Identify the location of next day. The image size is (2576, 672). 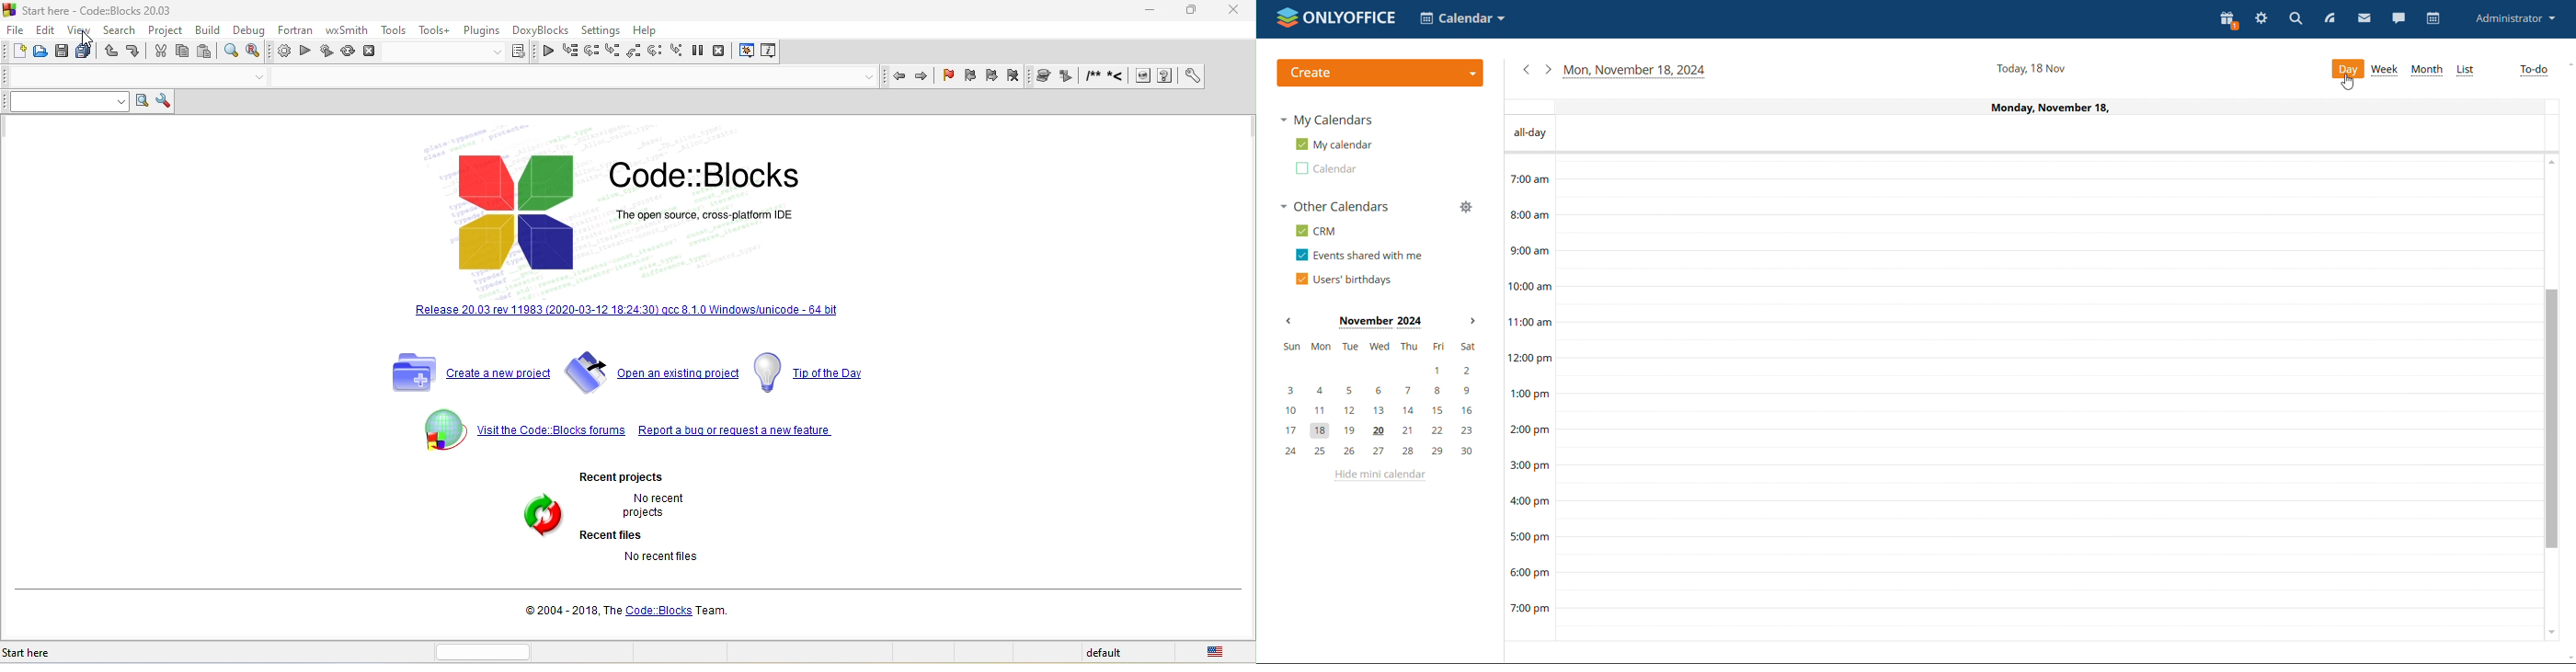
(1548, 69).